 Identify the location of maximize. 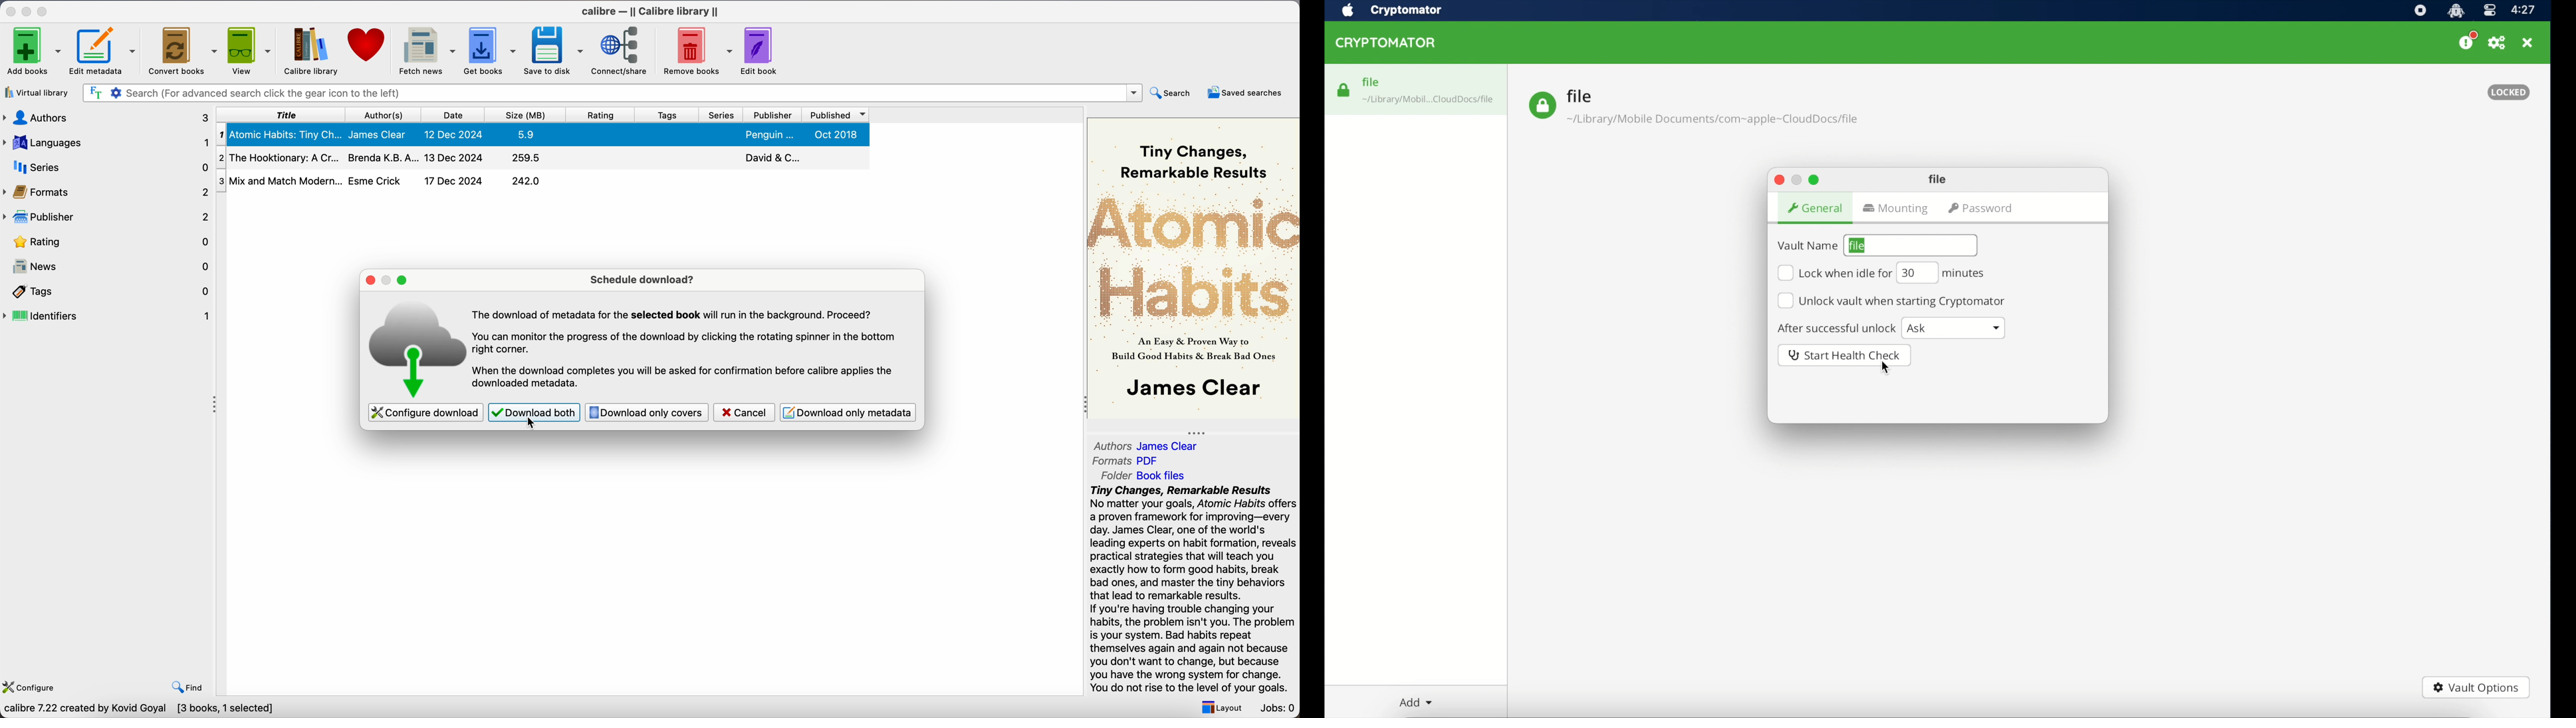
(1815, 180).